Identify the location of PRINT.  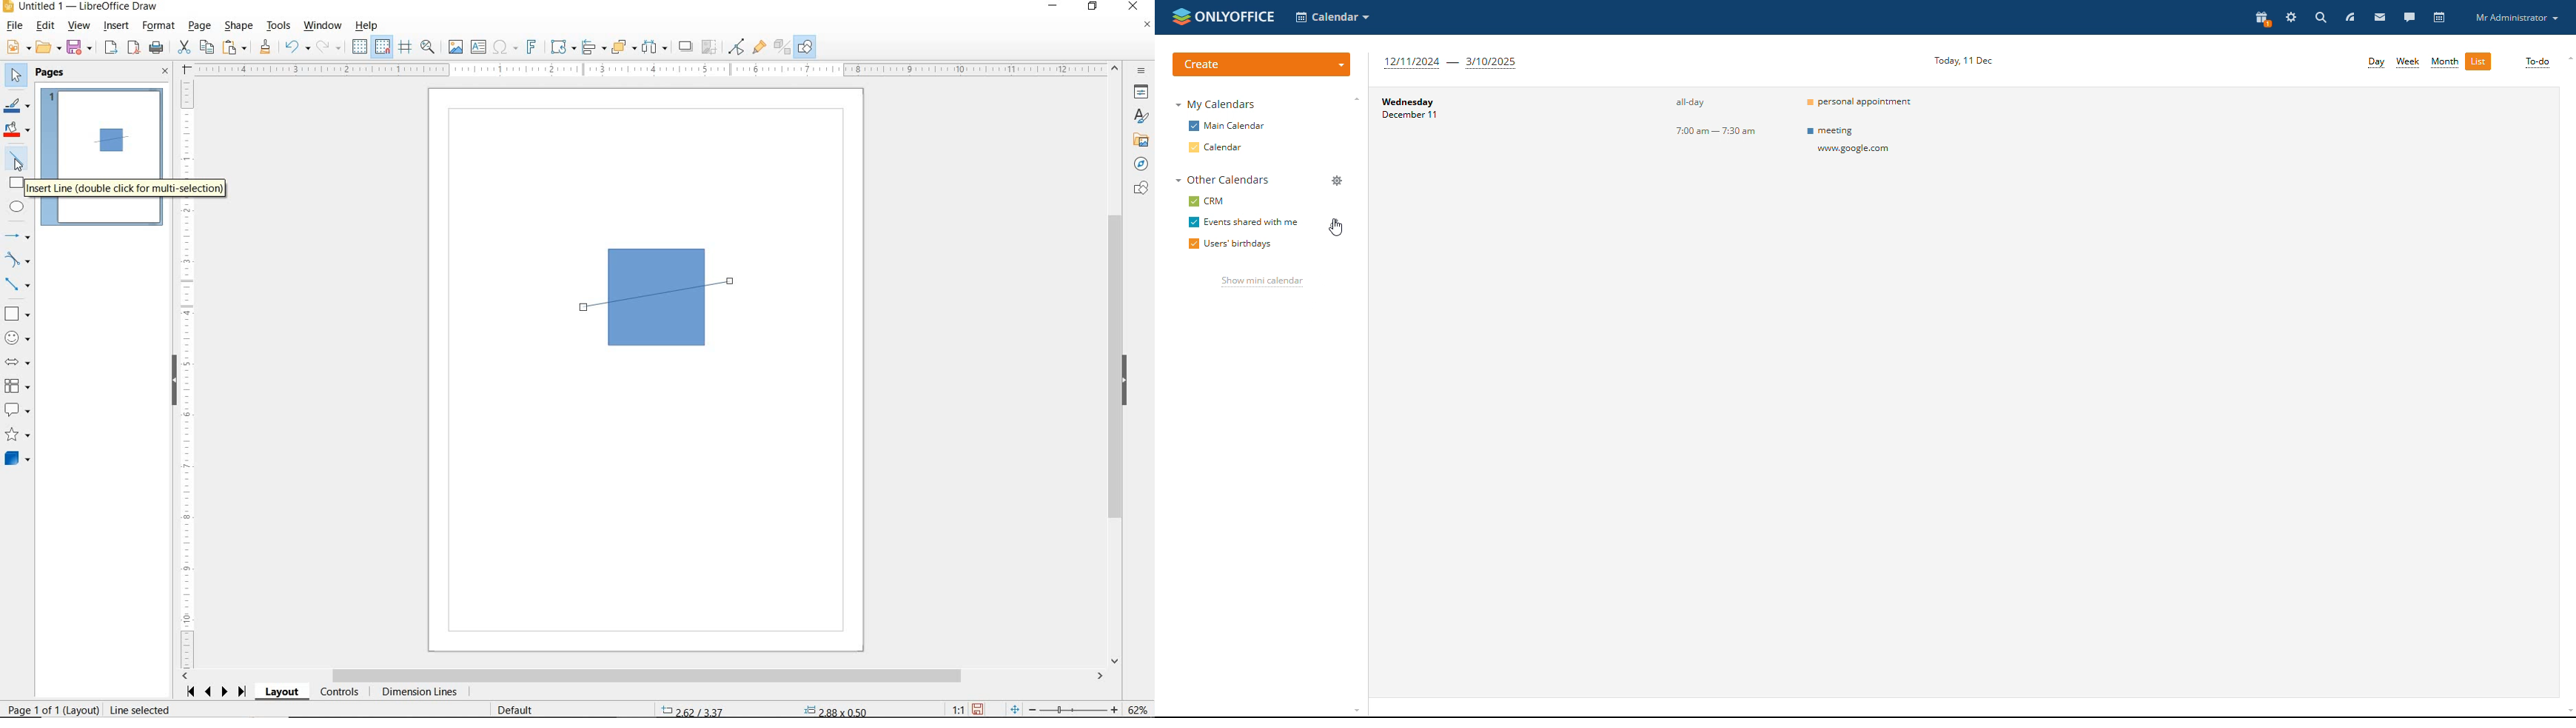
(157, 50).